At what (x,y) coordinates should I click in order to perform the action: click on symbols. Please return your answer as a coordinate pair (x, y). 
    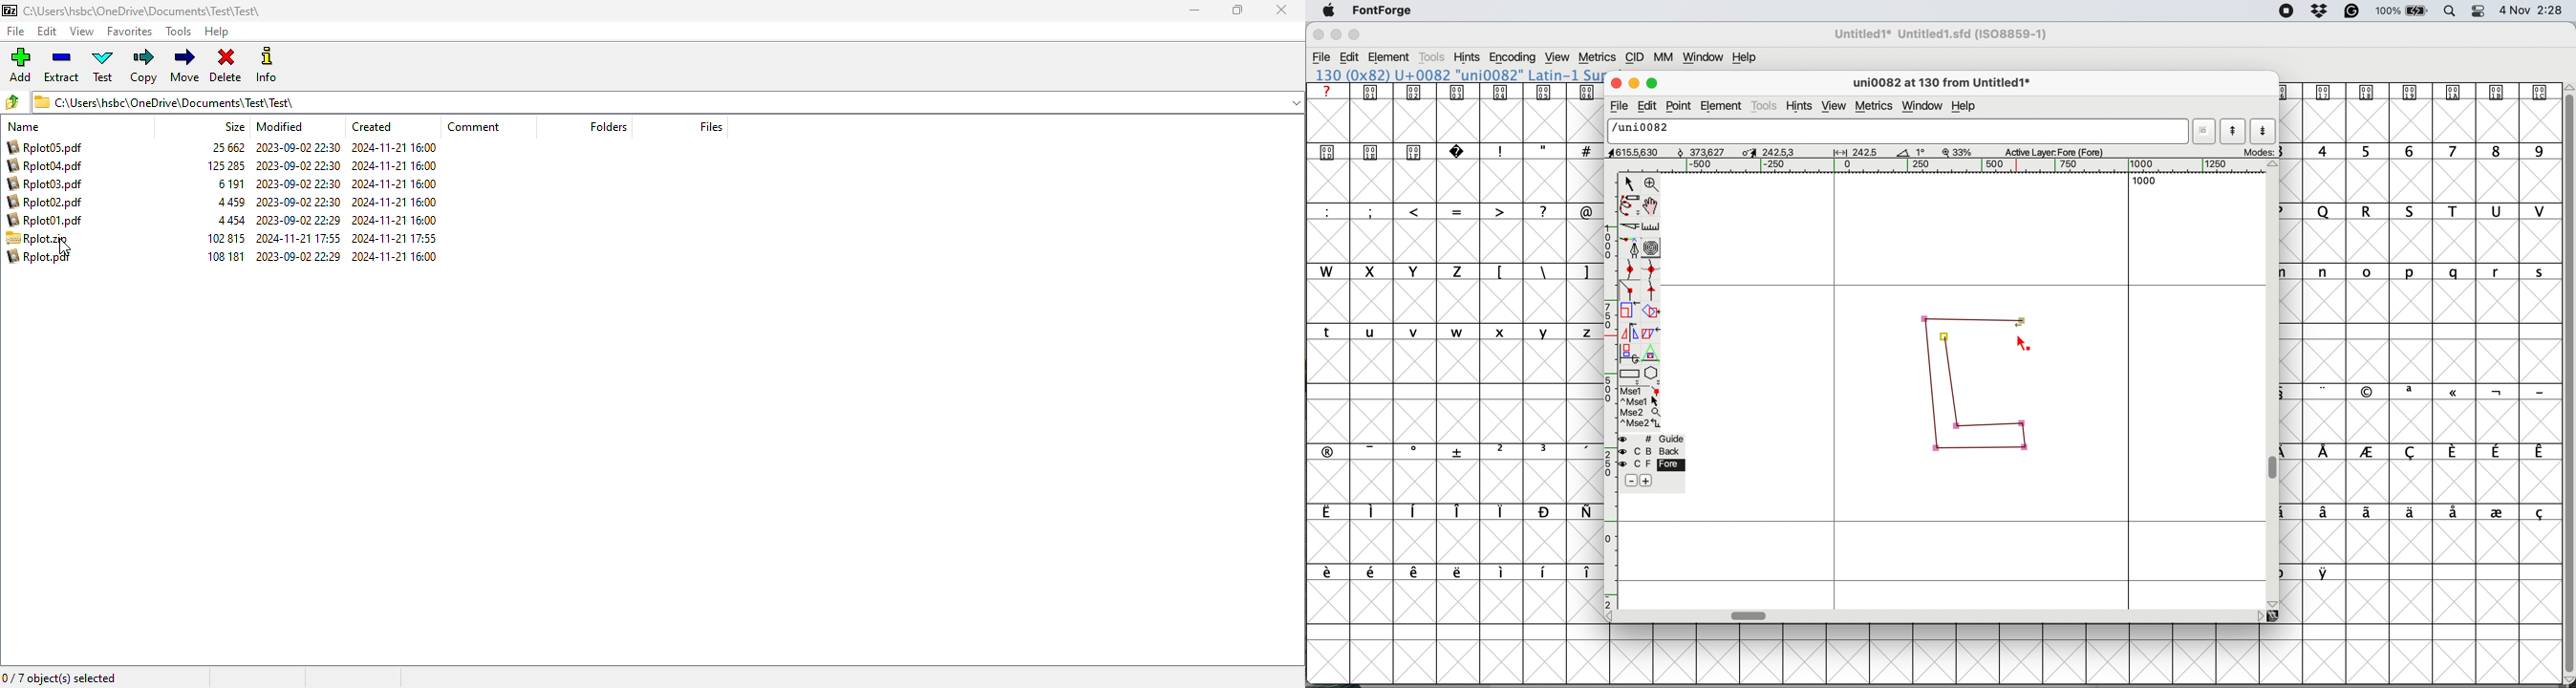
    Looking at the image, I should click on (2428, 513).